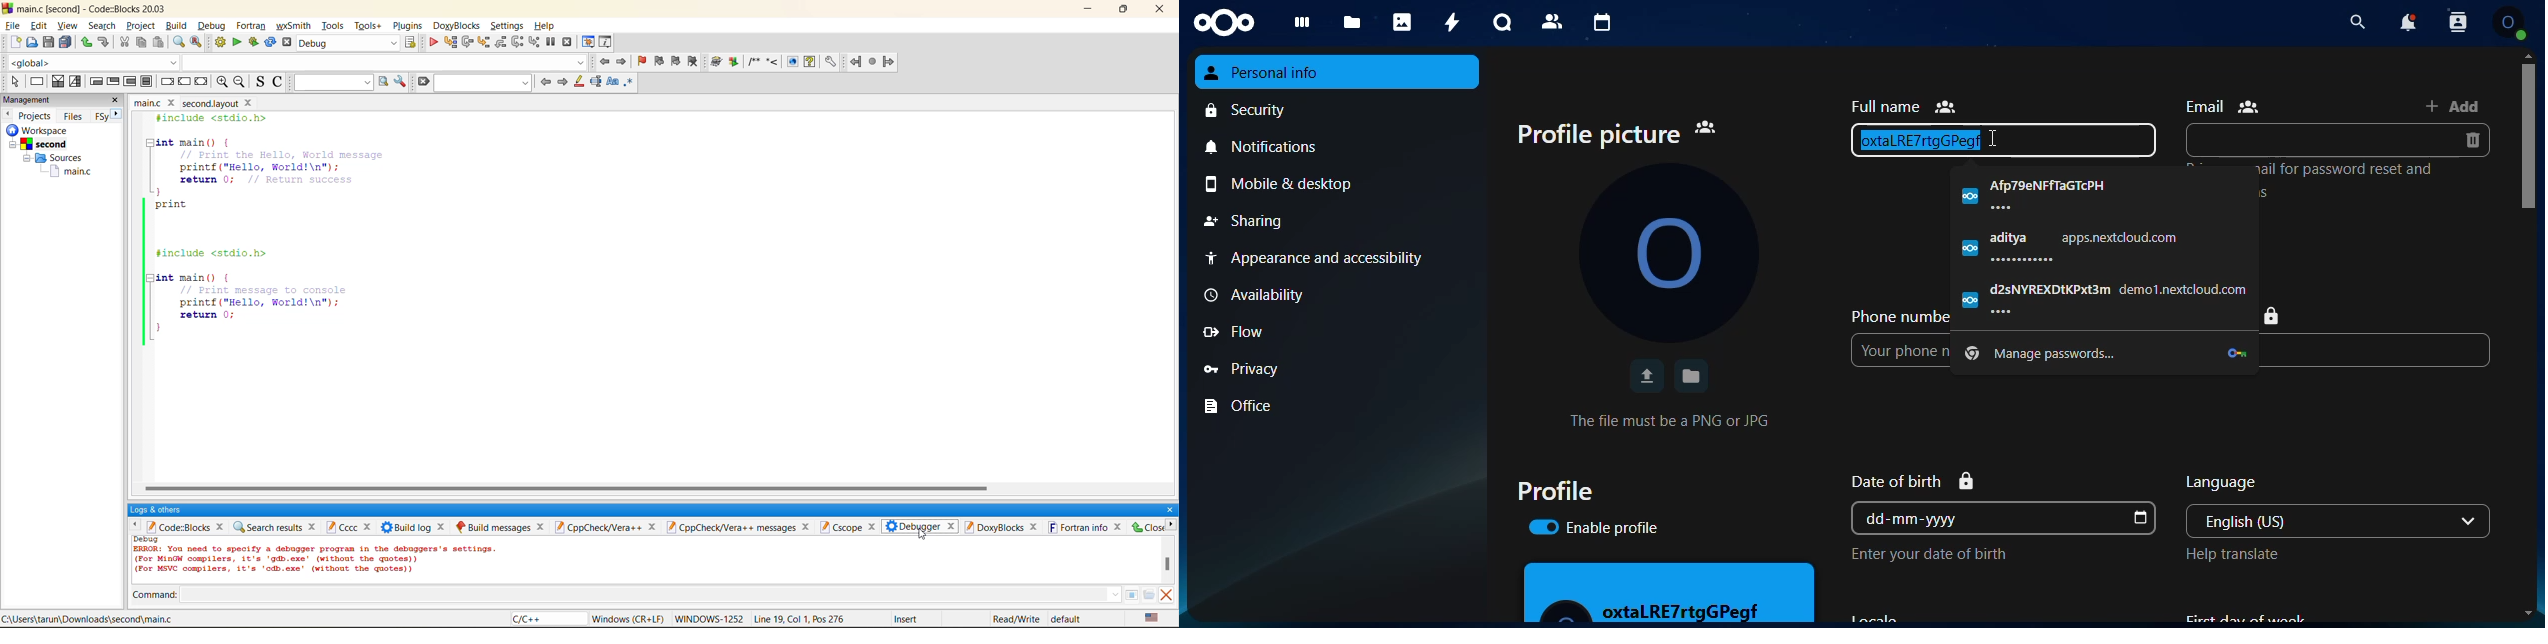 The image size is (2548, 644). Describe the element at coordinates (159, 509) in the screenshot. I see `logs and others` at that location.